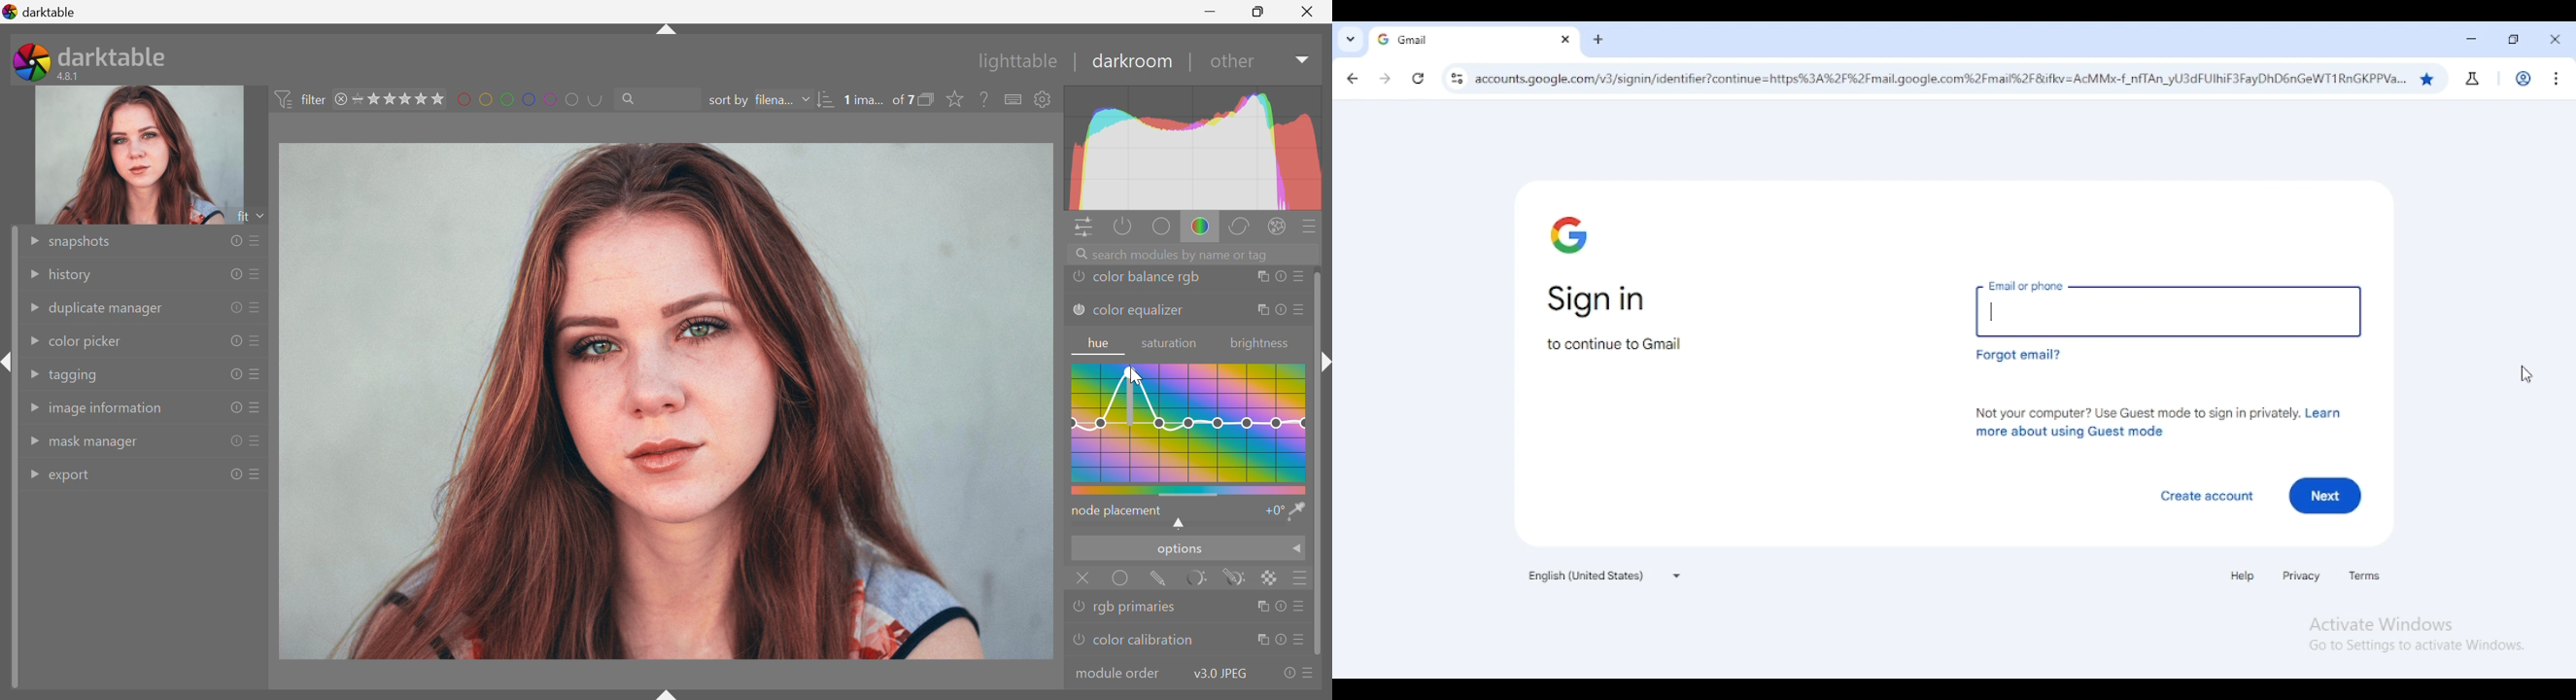 The width and height of the screenshot is (2576, 700). Describe the element at coordinates (1304, 578) in the screenshot. I see `blending options` at that location.